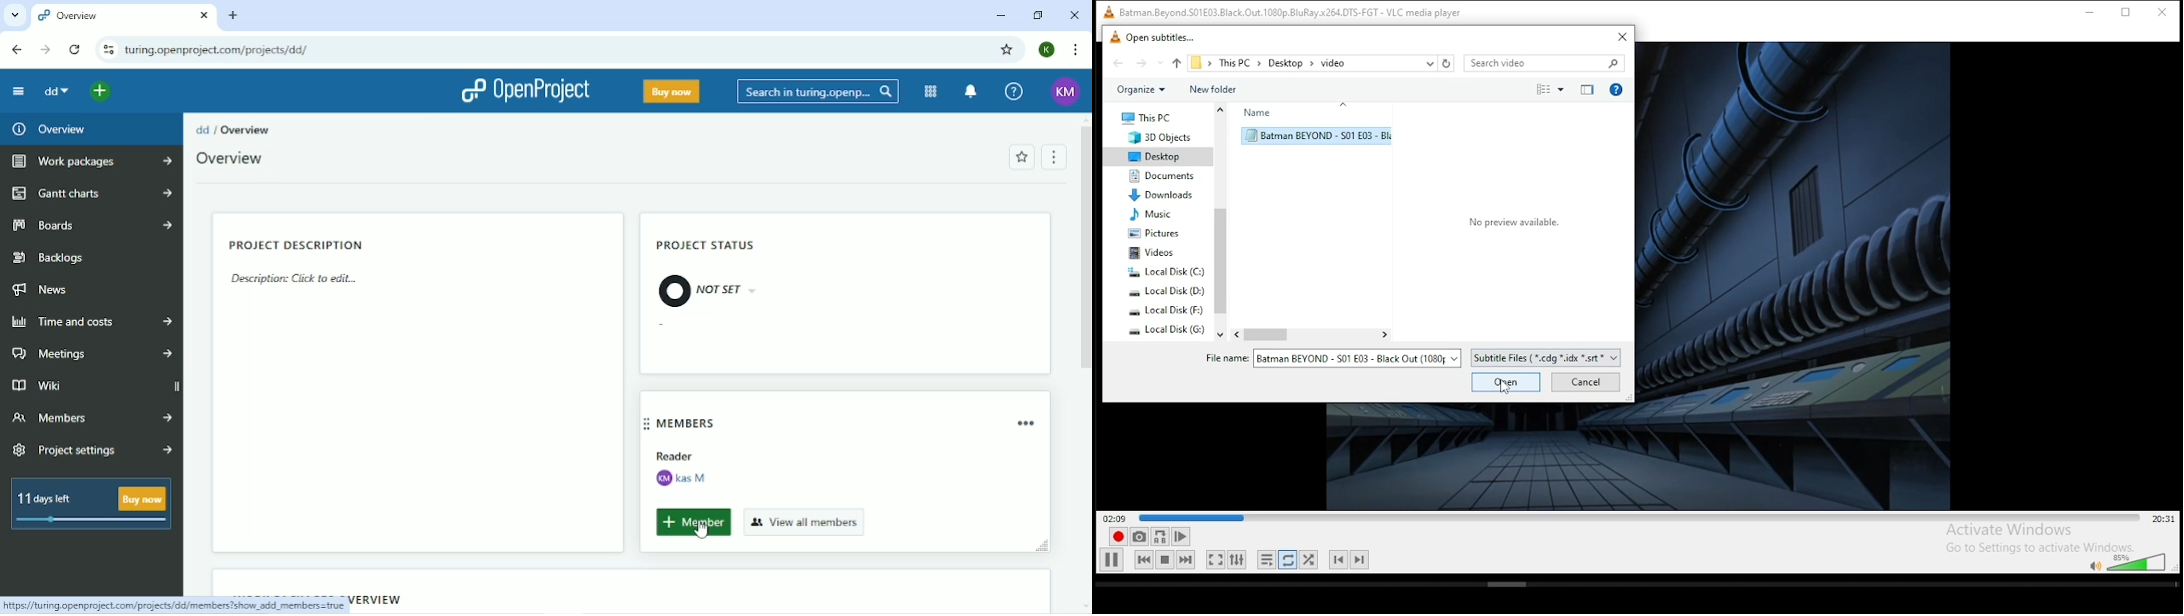  Describe the element at coordinates (1822, 271) in the screenshot. I see `video preview` at that location.